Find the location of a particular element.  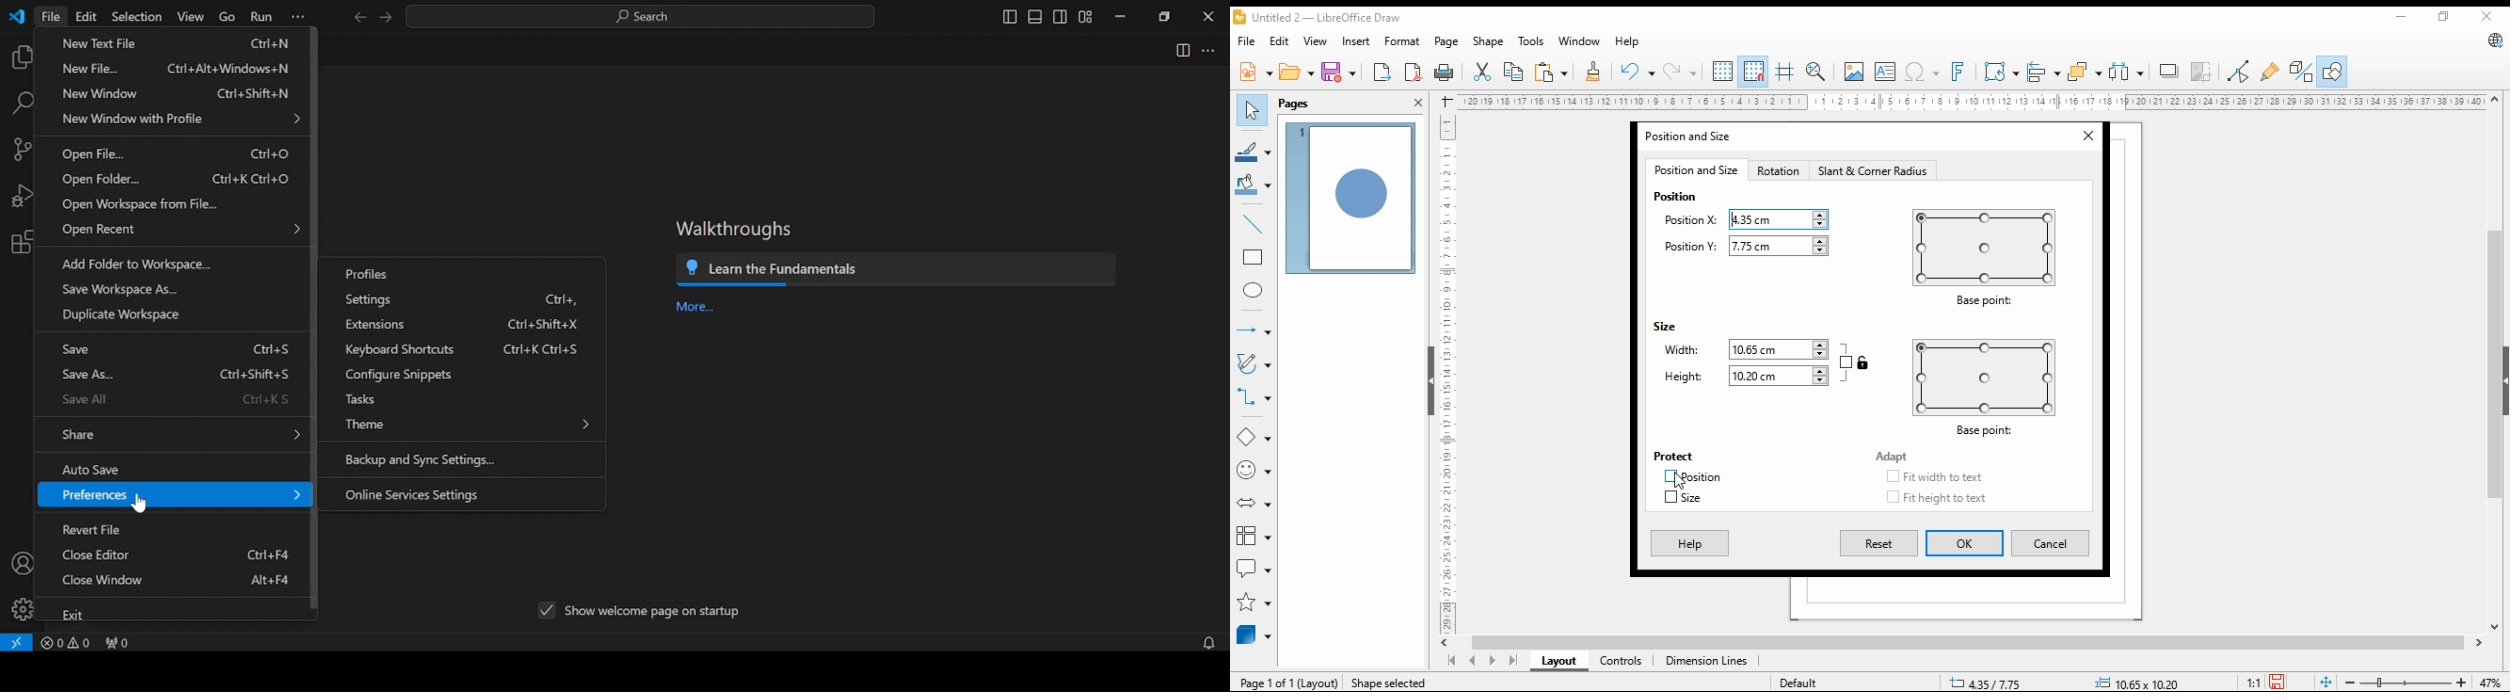

simple shapes is located at coordinates (1252, 436).